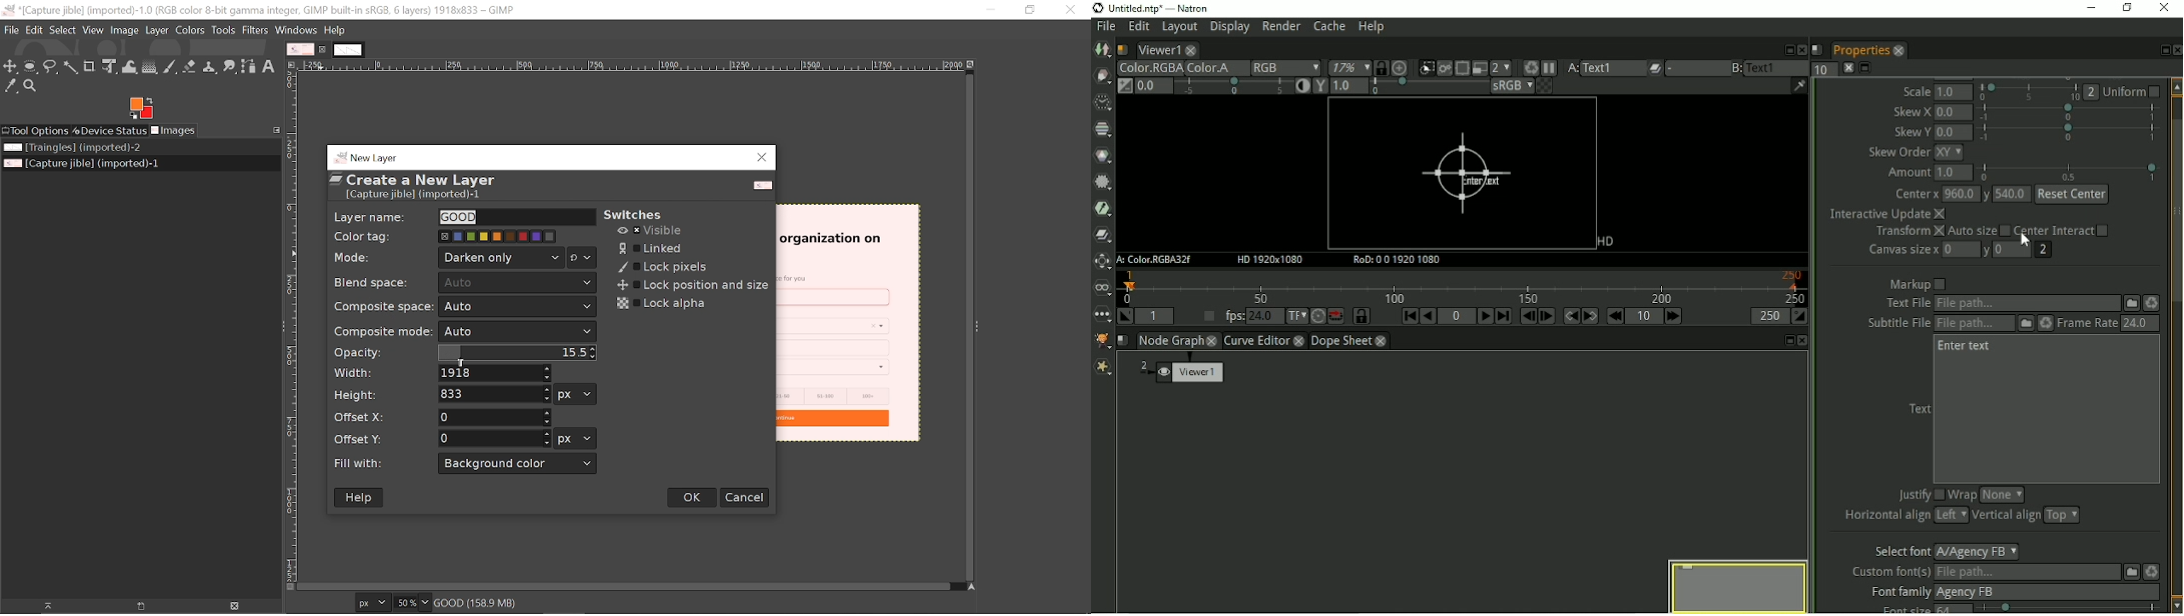 This screenshot has width=2184, height=616. Describe the element at coordinates (1786, 49) in the screenshot. I see `Float pane` at that location.